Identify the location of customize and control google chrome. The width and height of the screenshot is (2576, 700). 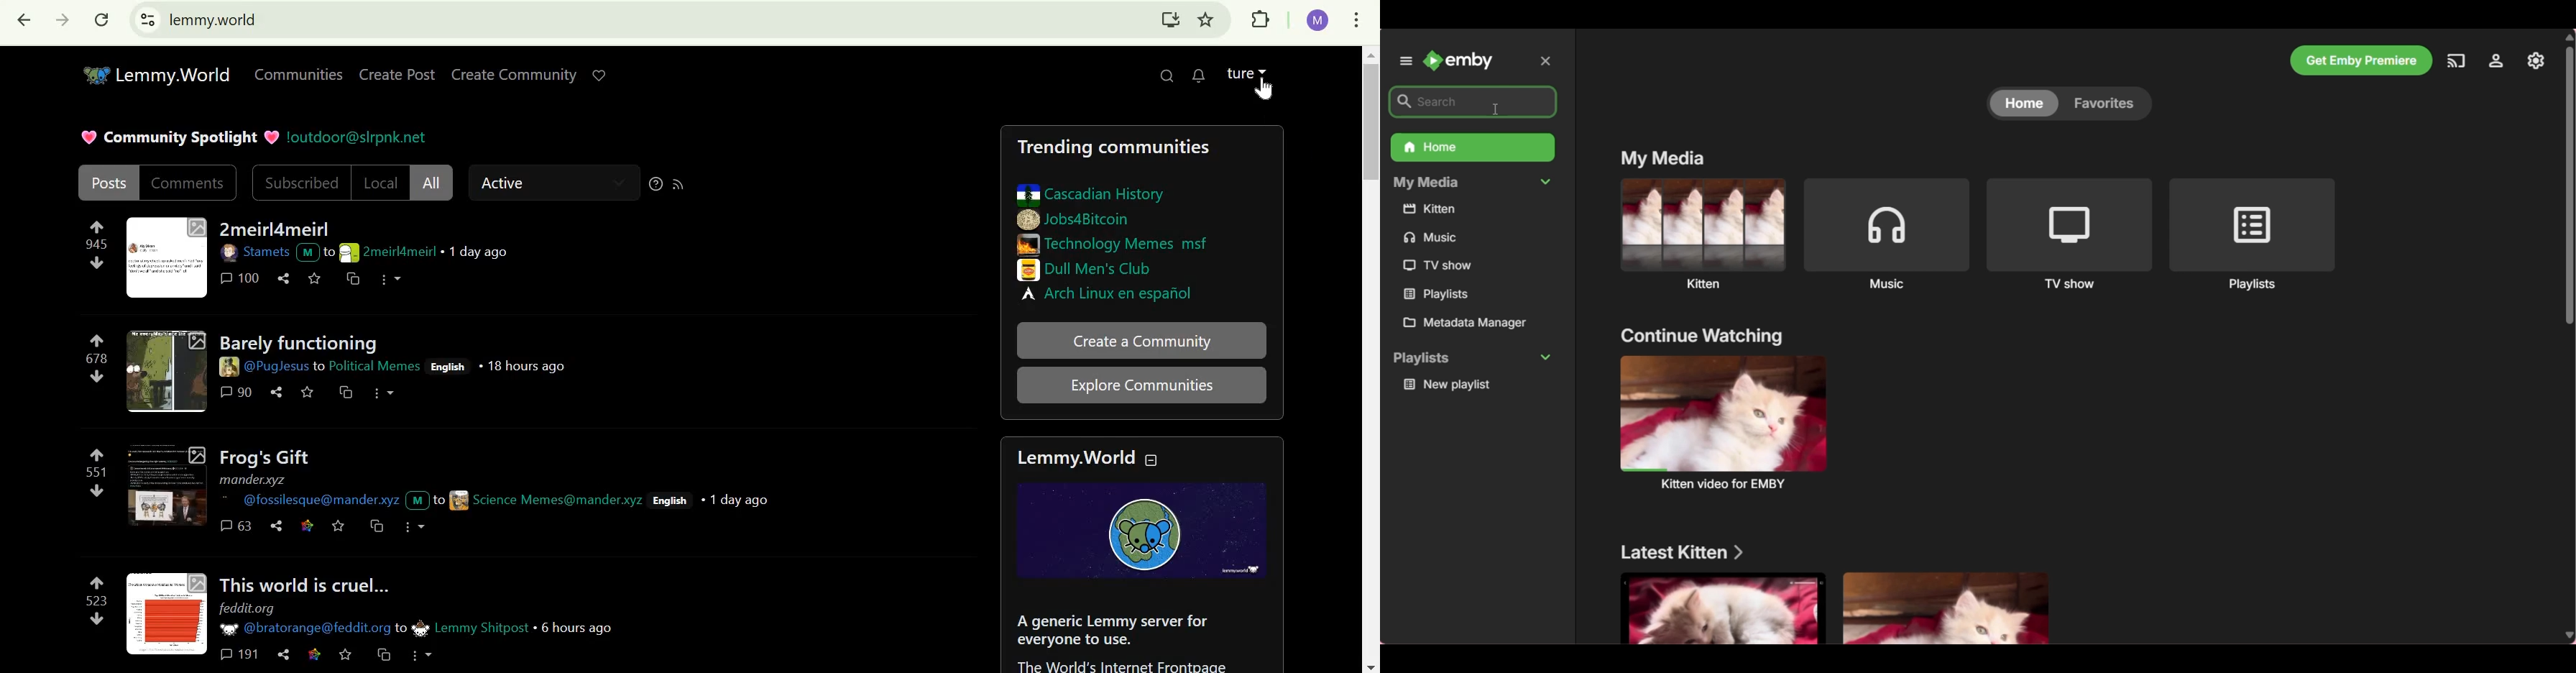
(1359, 20).